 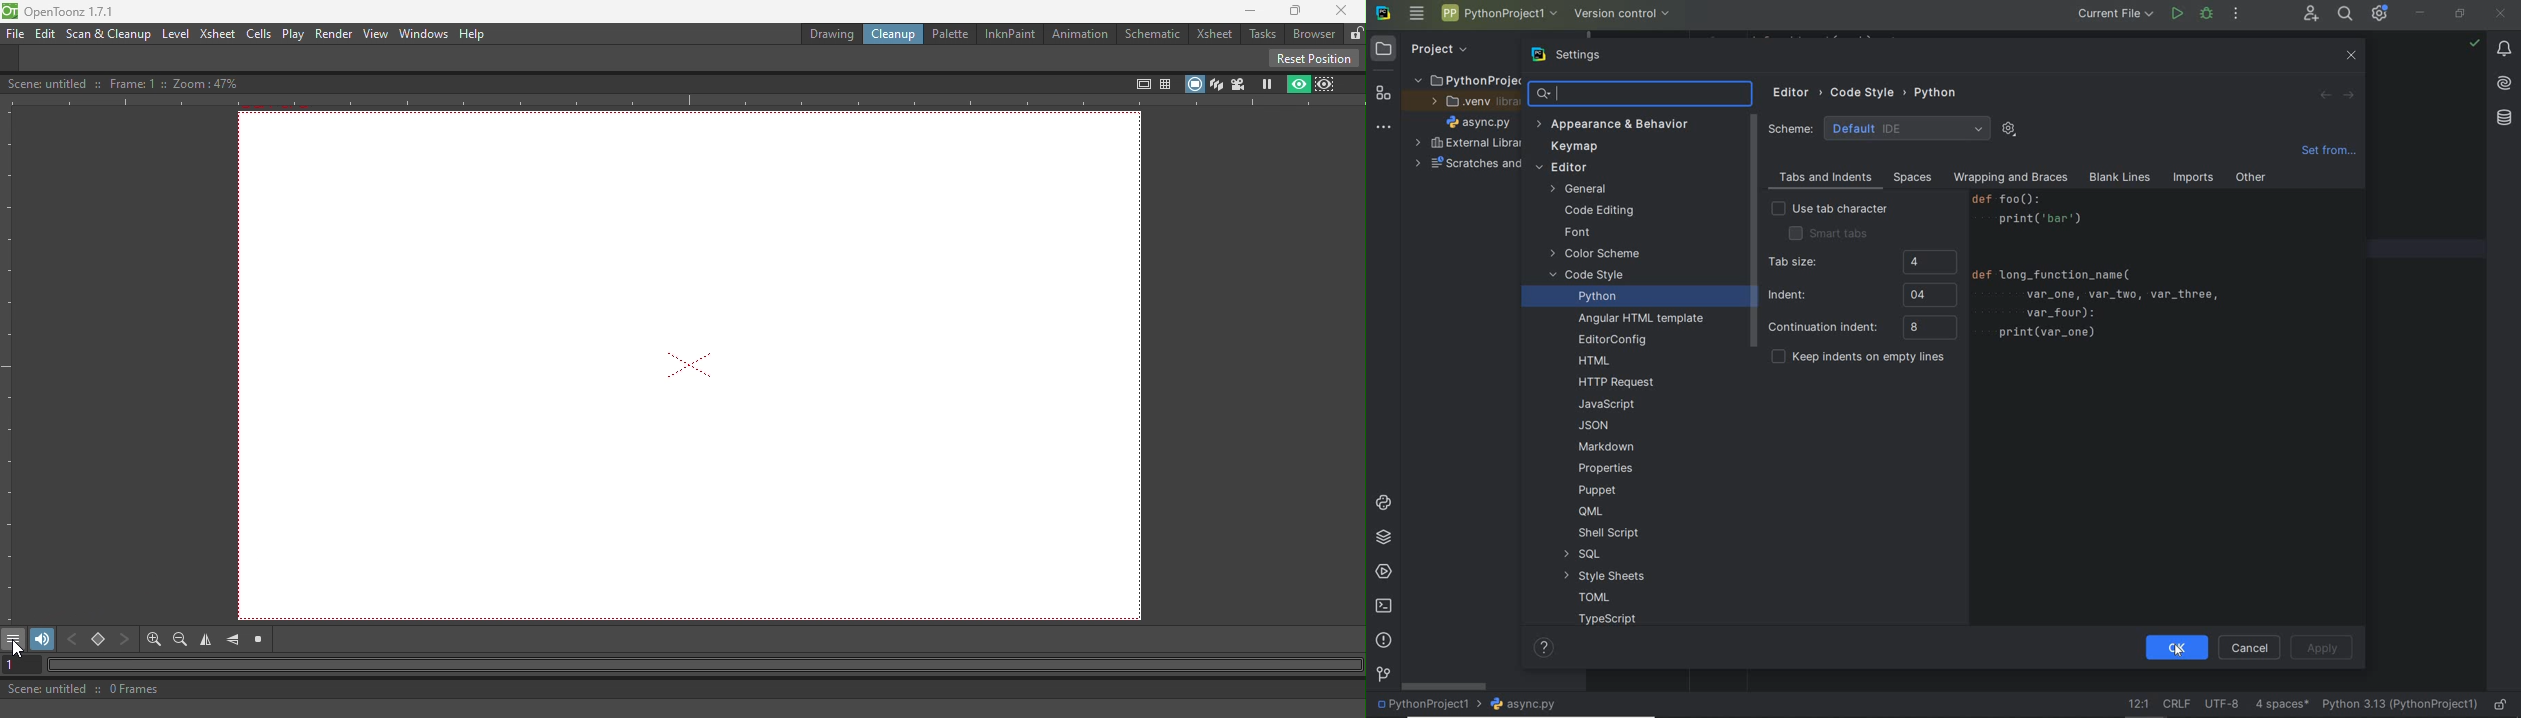 I want to click on SHOW SCHEME ACTIONS, so click(x=2010, y=130).